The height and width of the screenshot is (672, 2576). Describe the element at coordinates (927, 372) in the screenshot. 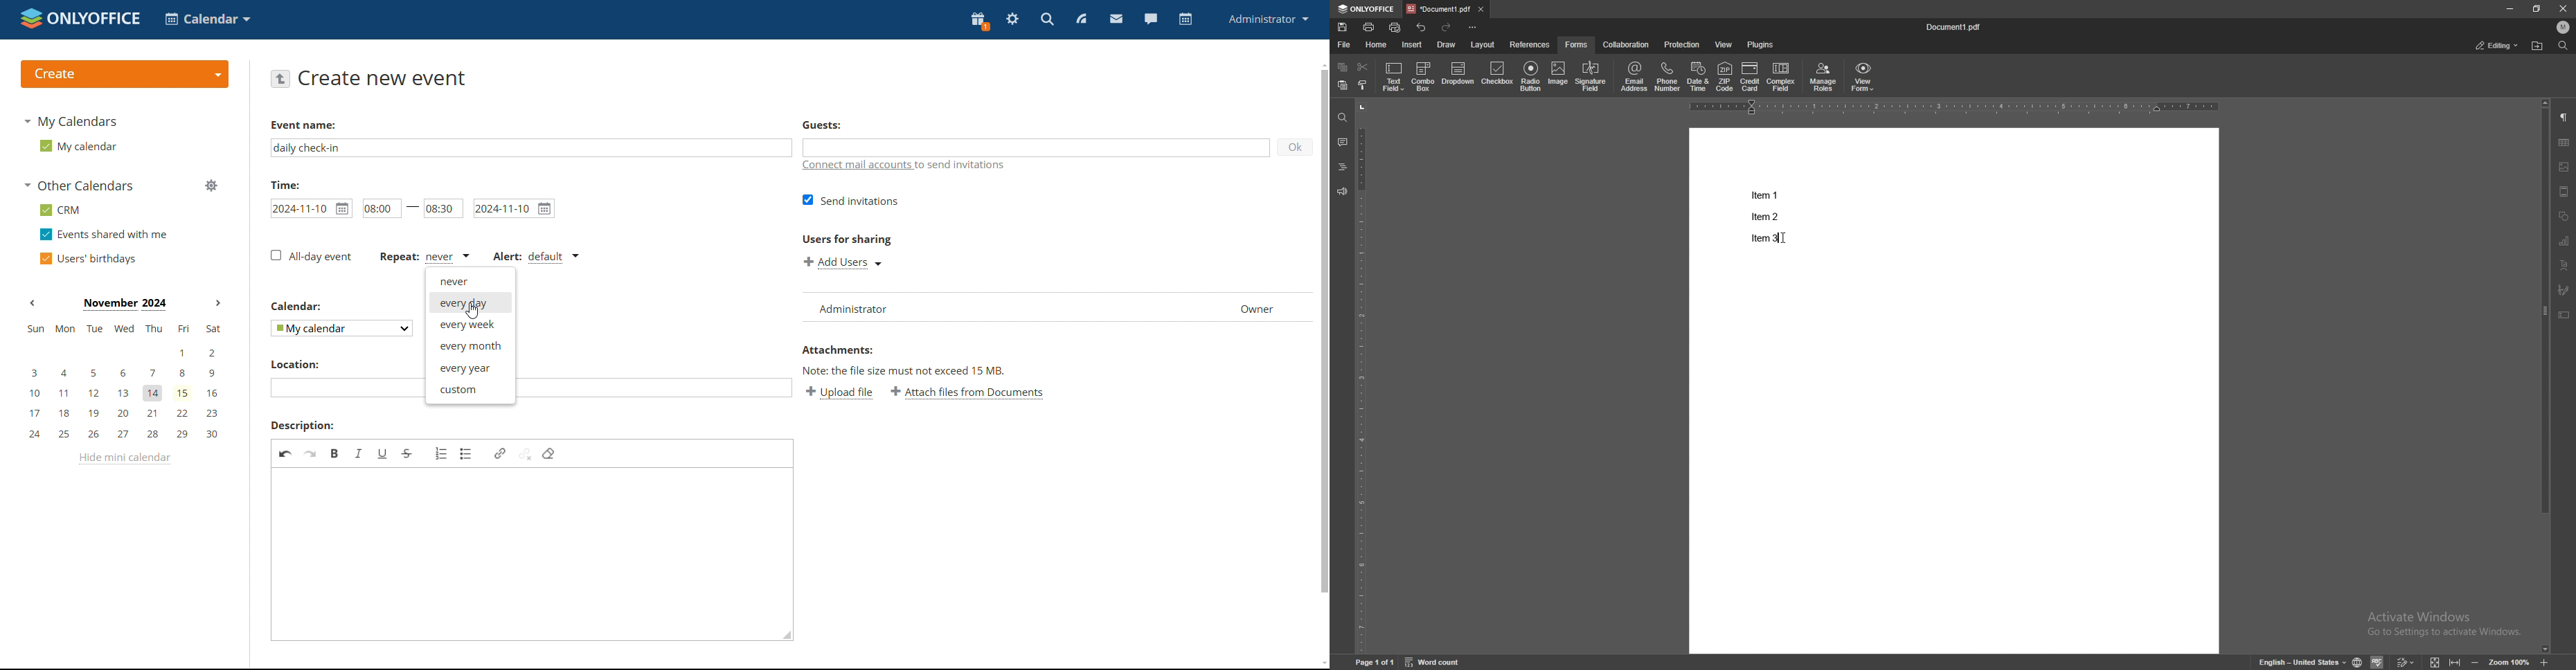

I see `note` at that location.